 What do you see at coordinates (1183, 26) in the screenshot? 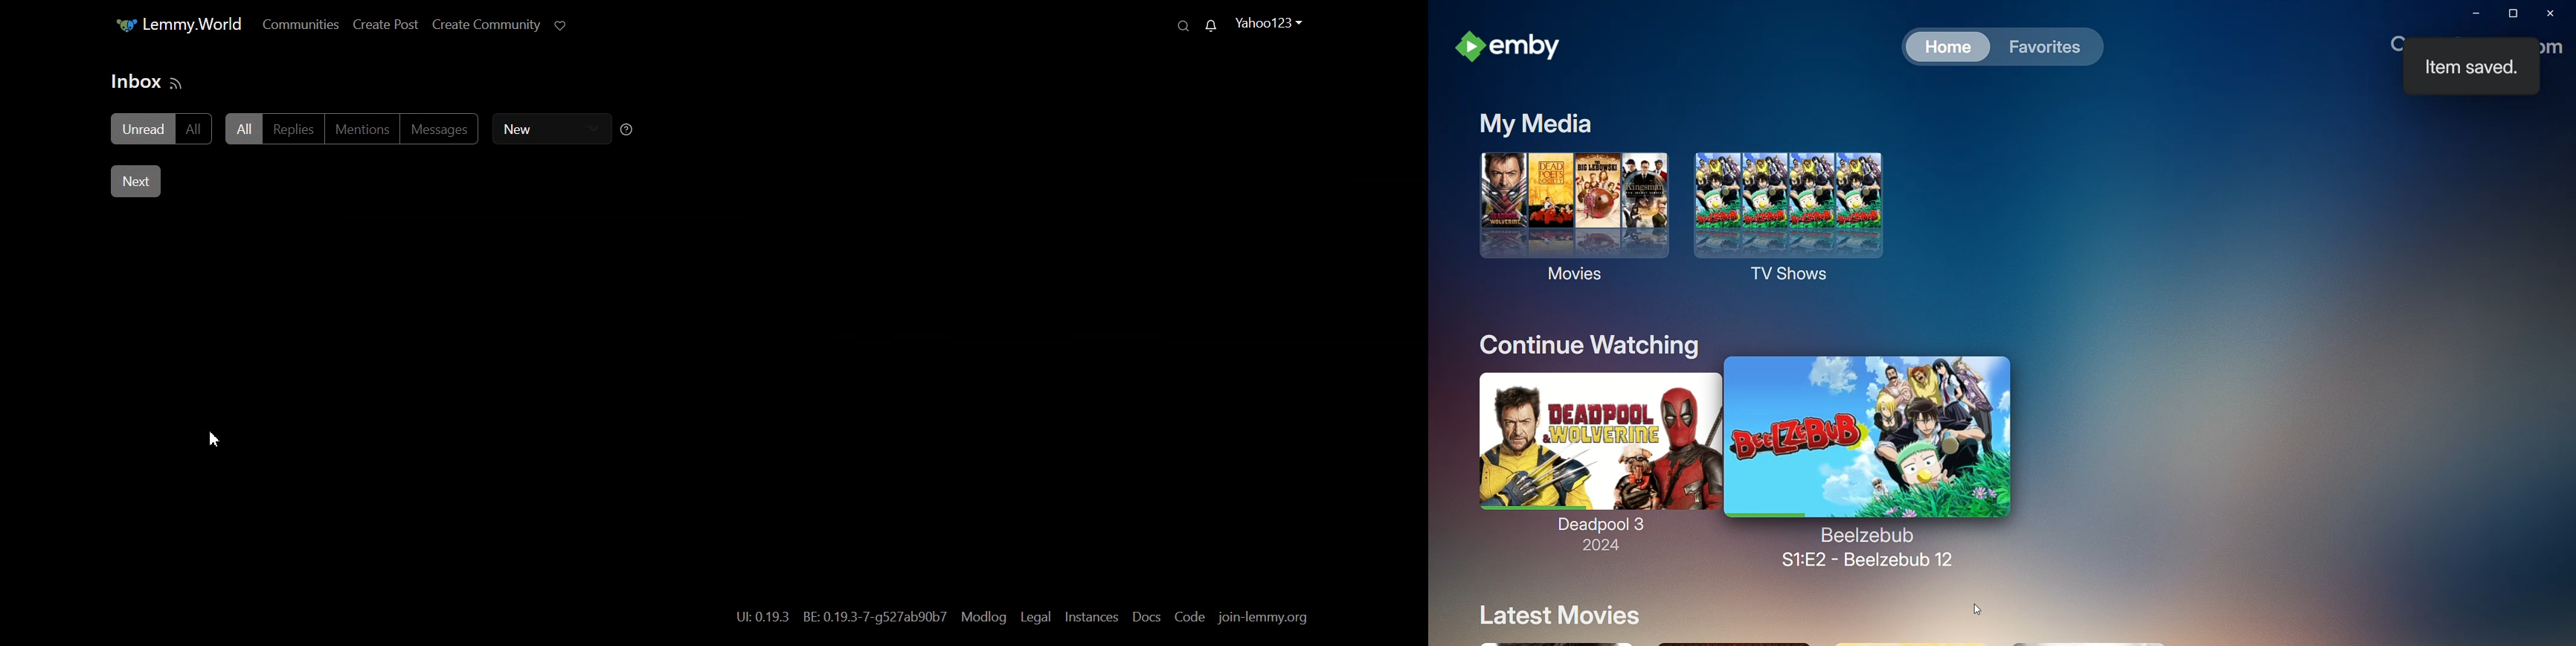
I see `Search` at bounding box center [1183, 26].